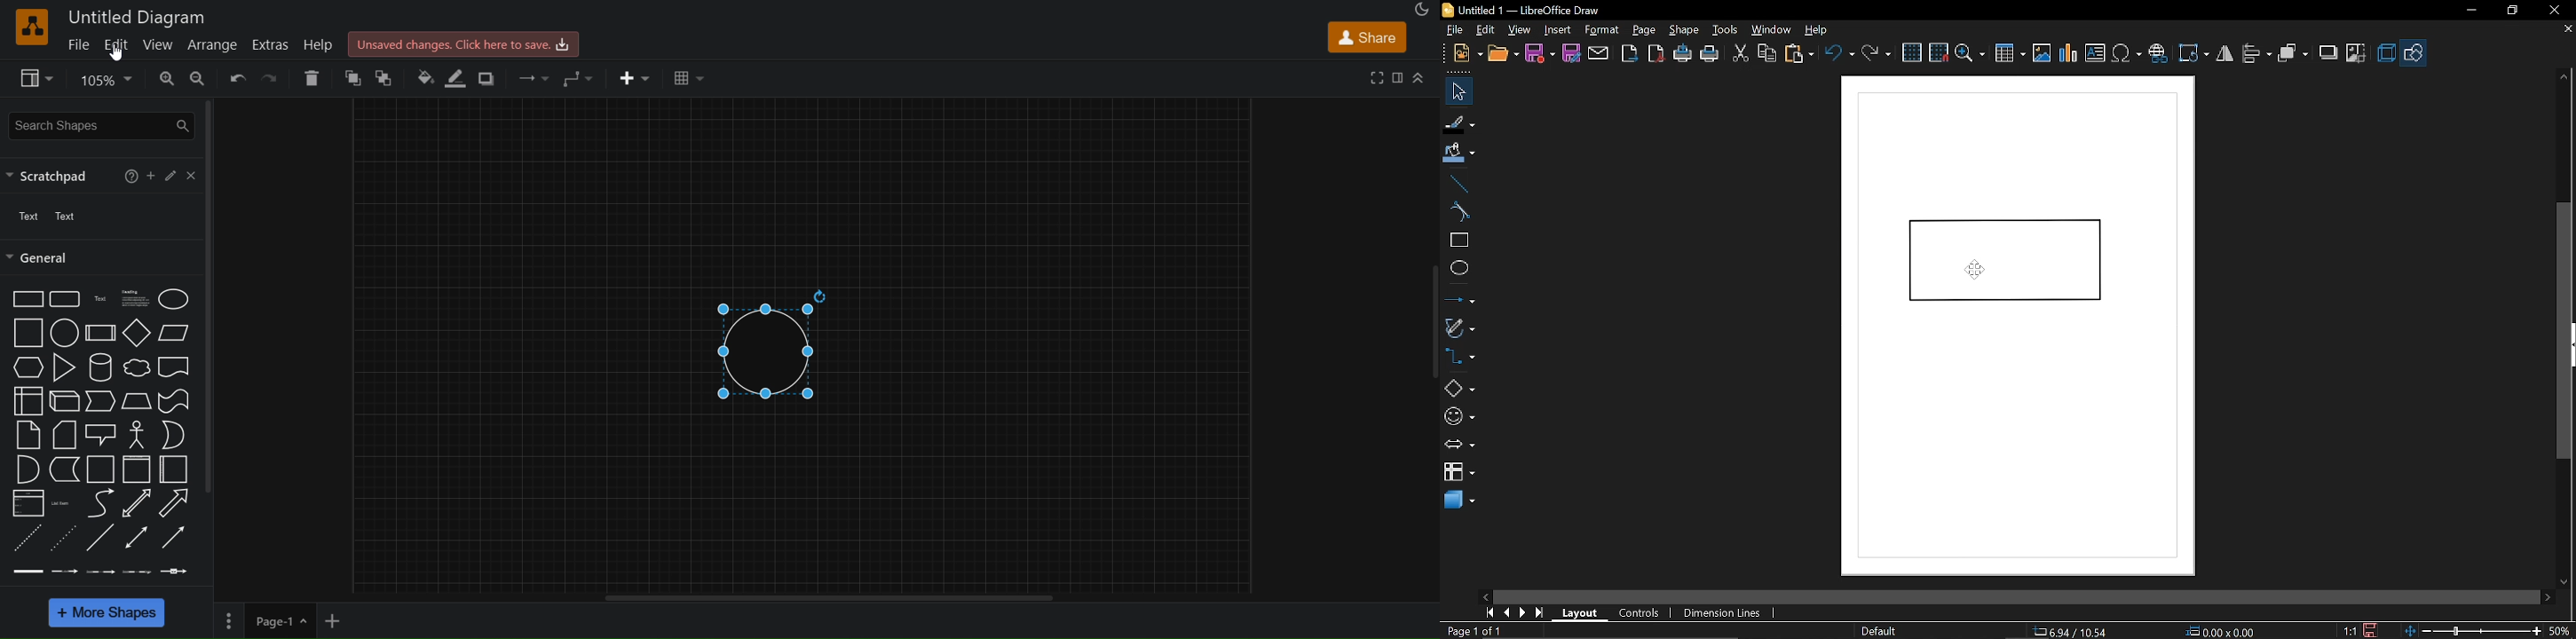 Image resolution: width=2576 pixels, height=644 pixels. I want to click on curves and polygons, so click(1459, 326).